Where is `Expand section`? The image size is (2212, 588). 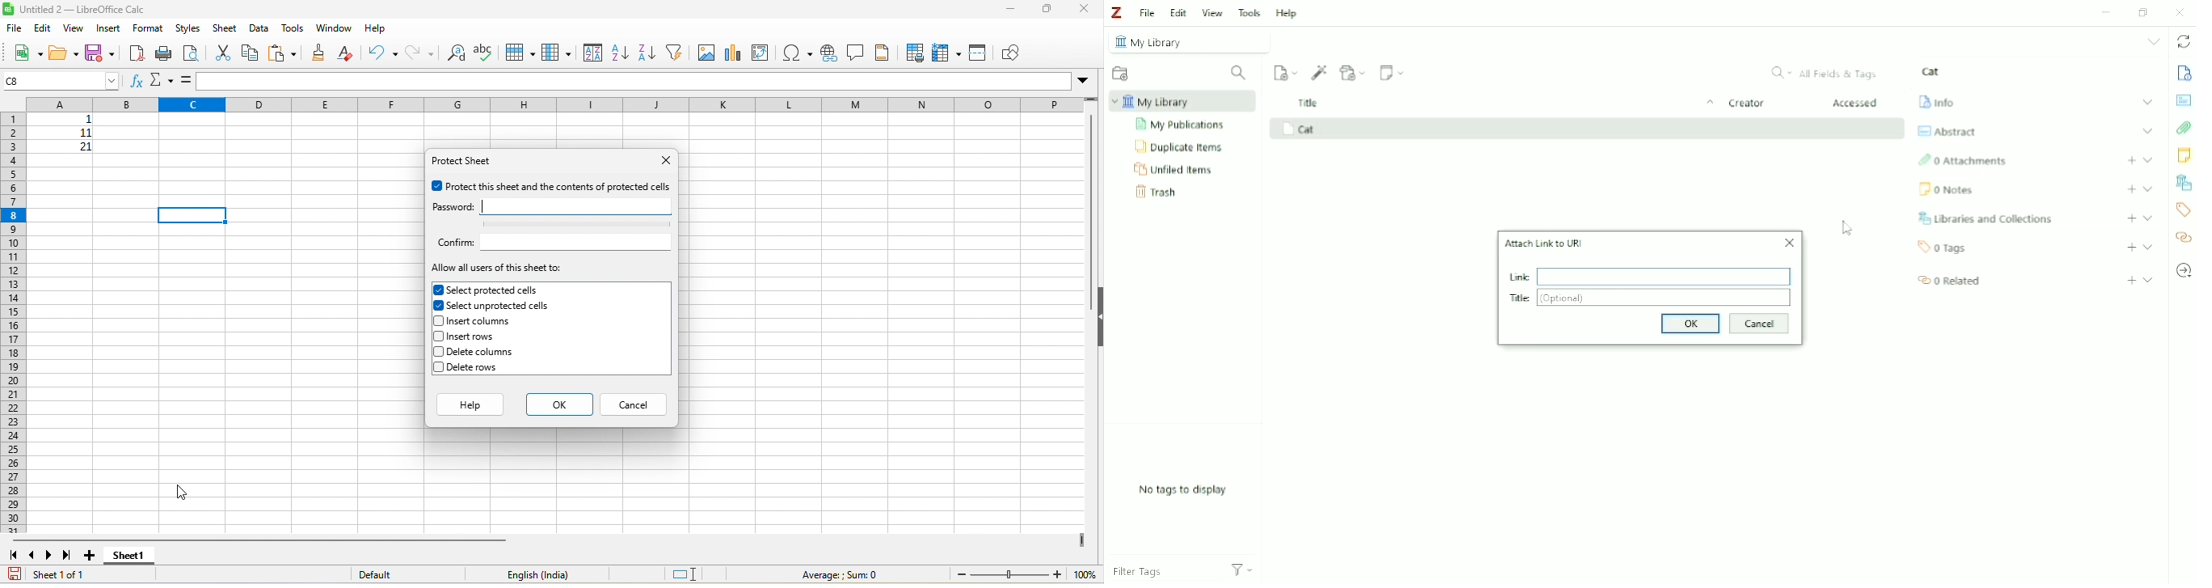
Expand section is located at coordinates (2149, 189).